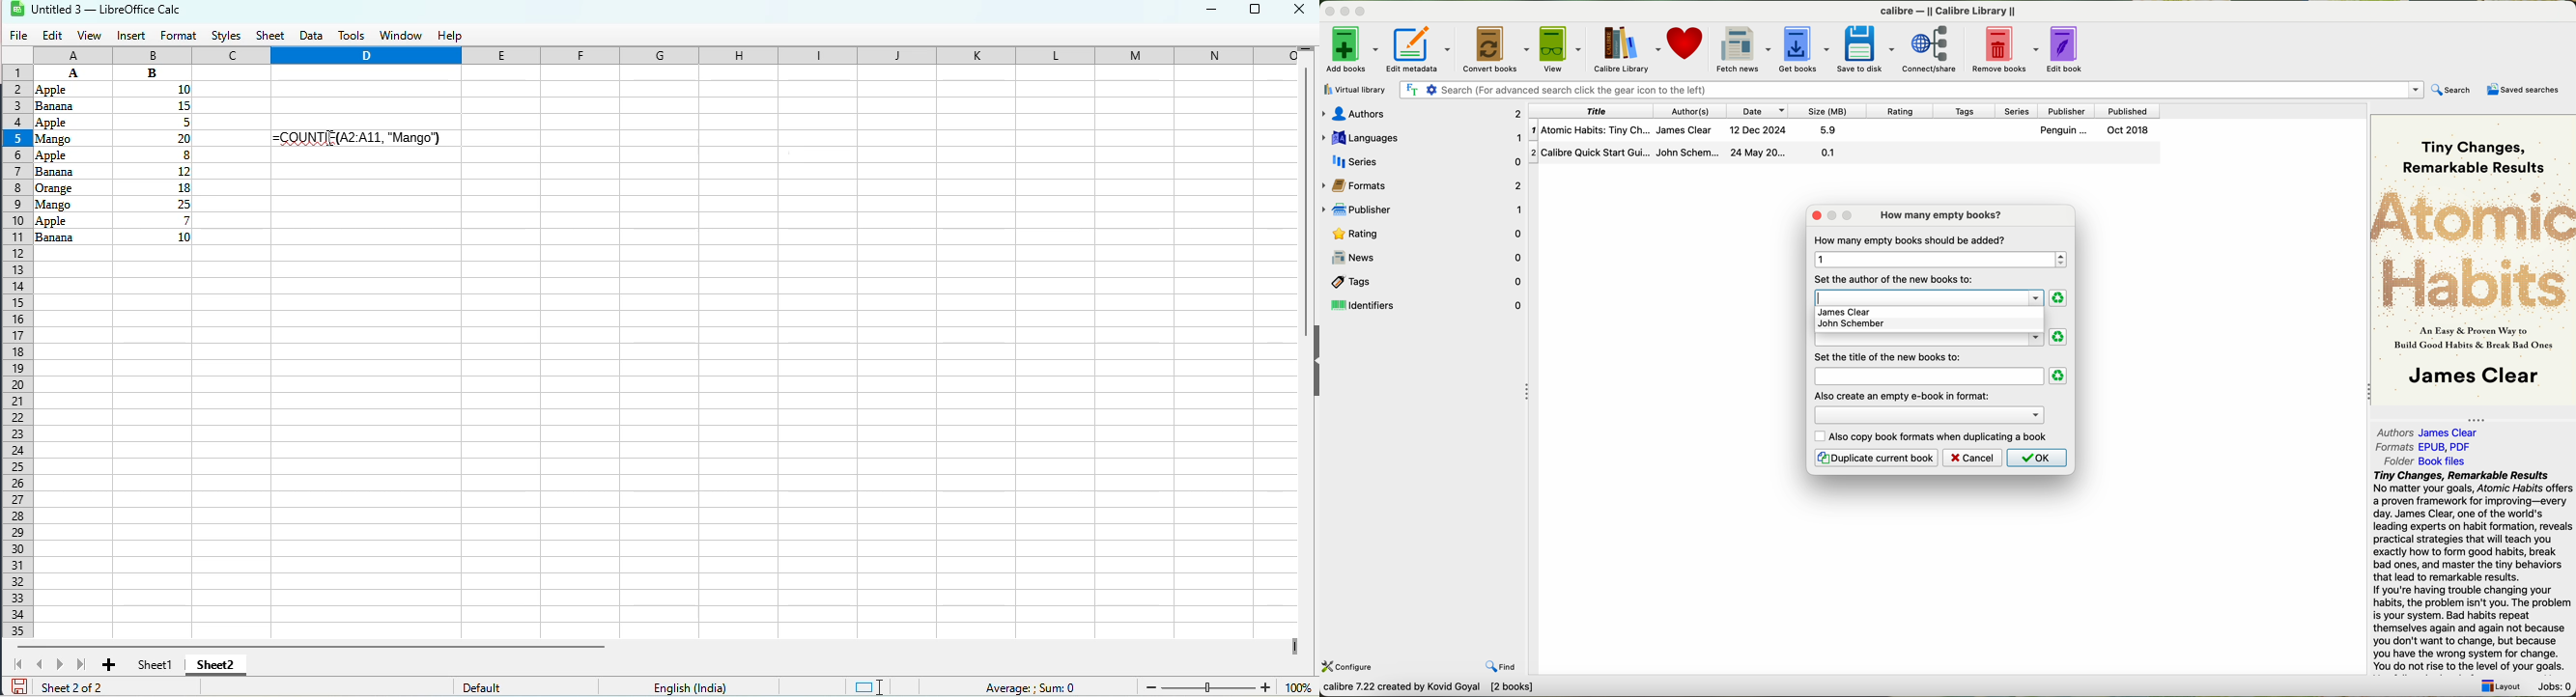  Describe the element at coordinates (1423, 280) in the screenshot. I see `tags` at that location.